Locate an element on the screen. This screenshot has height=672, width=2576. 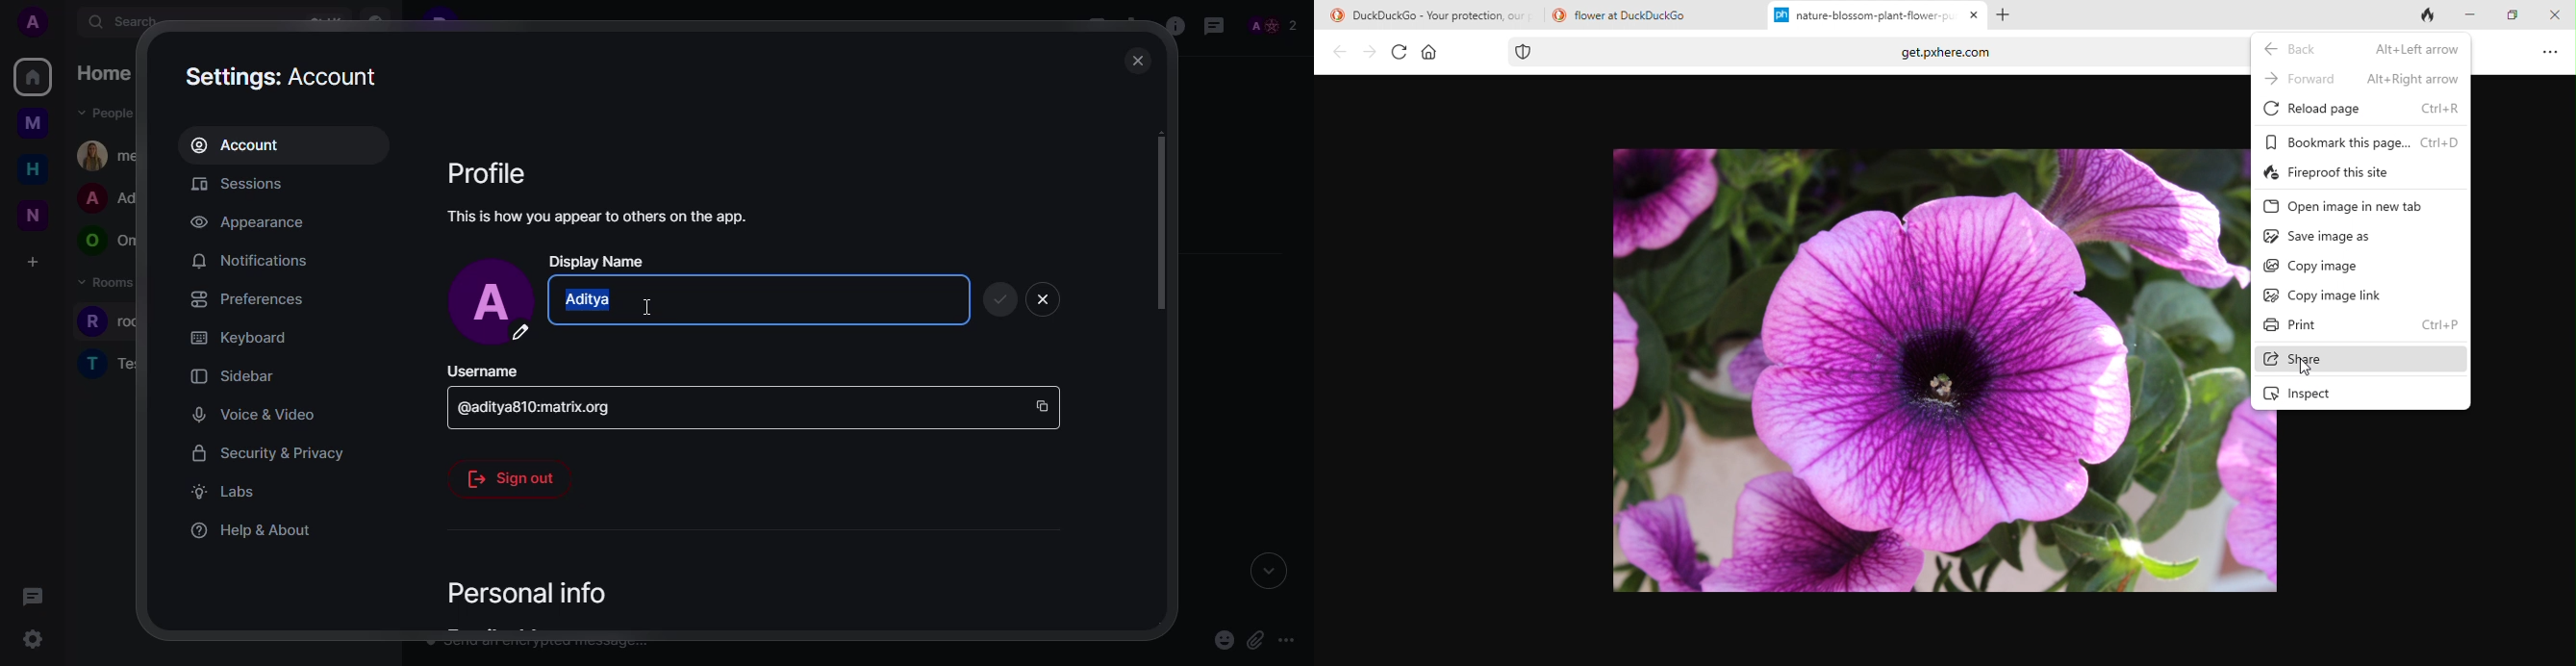
labs is located at coordinates (224, 491).